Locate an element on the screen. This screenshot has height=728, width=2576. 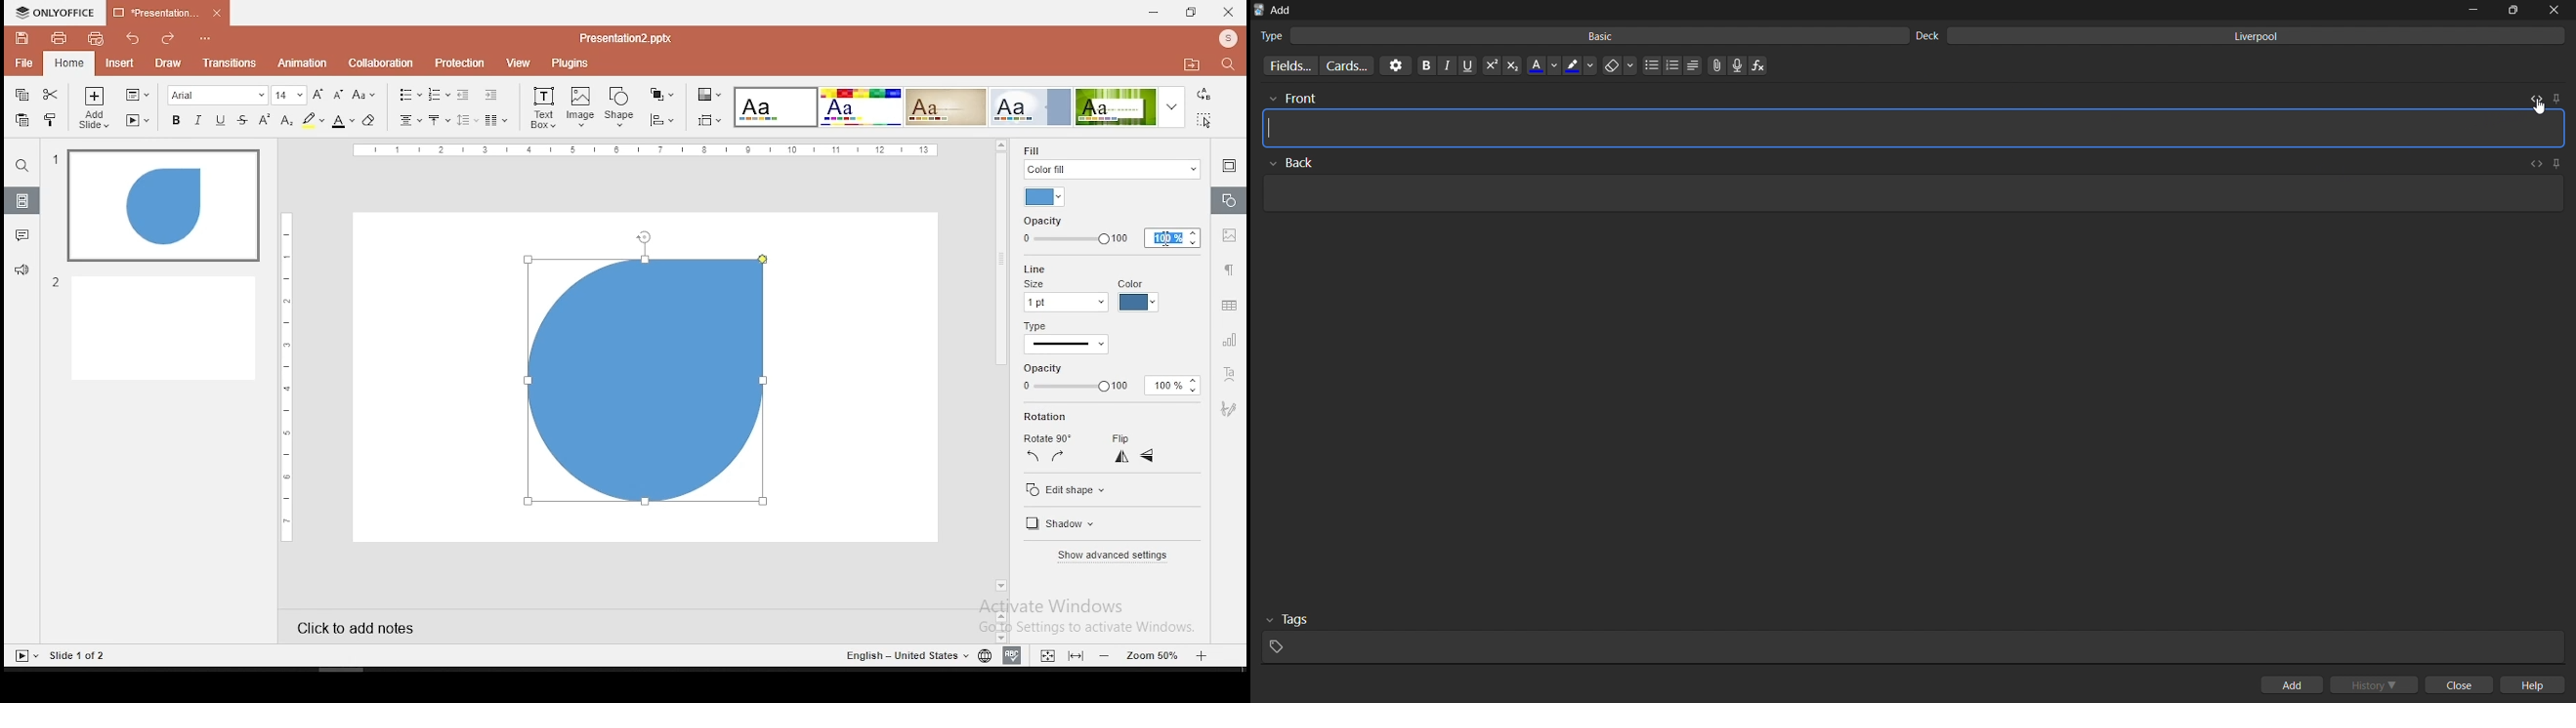
undo is located at coordinates (131, 38).